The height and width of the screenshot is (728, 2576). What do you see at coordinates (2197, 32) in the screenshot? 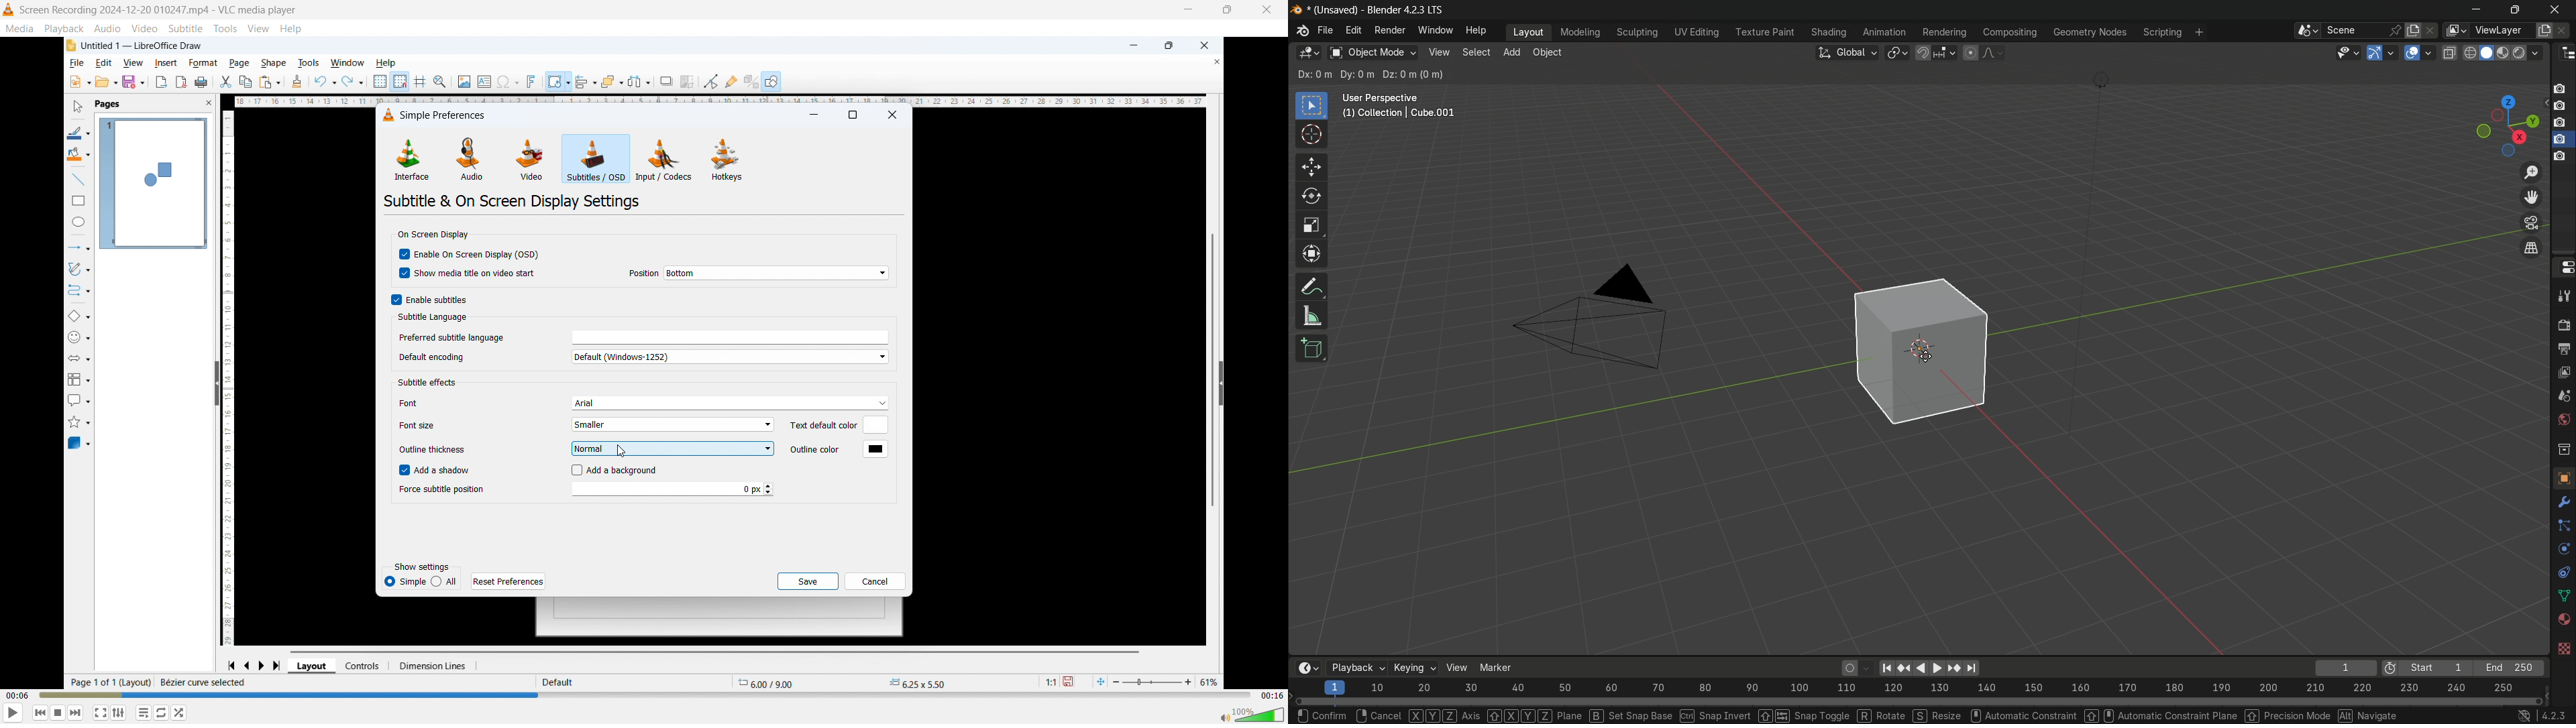
I see `add workspace` at bounding box center [2197, 32].